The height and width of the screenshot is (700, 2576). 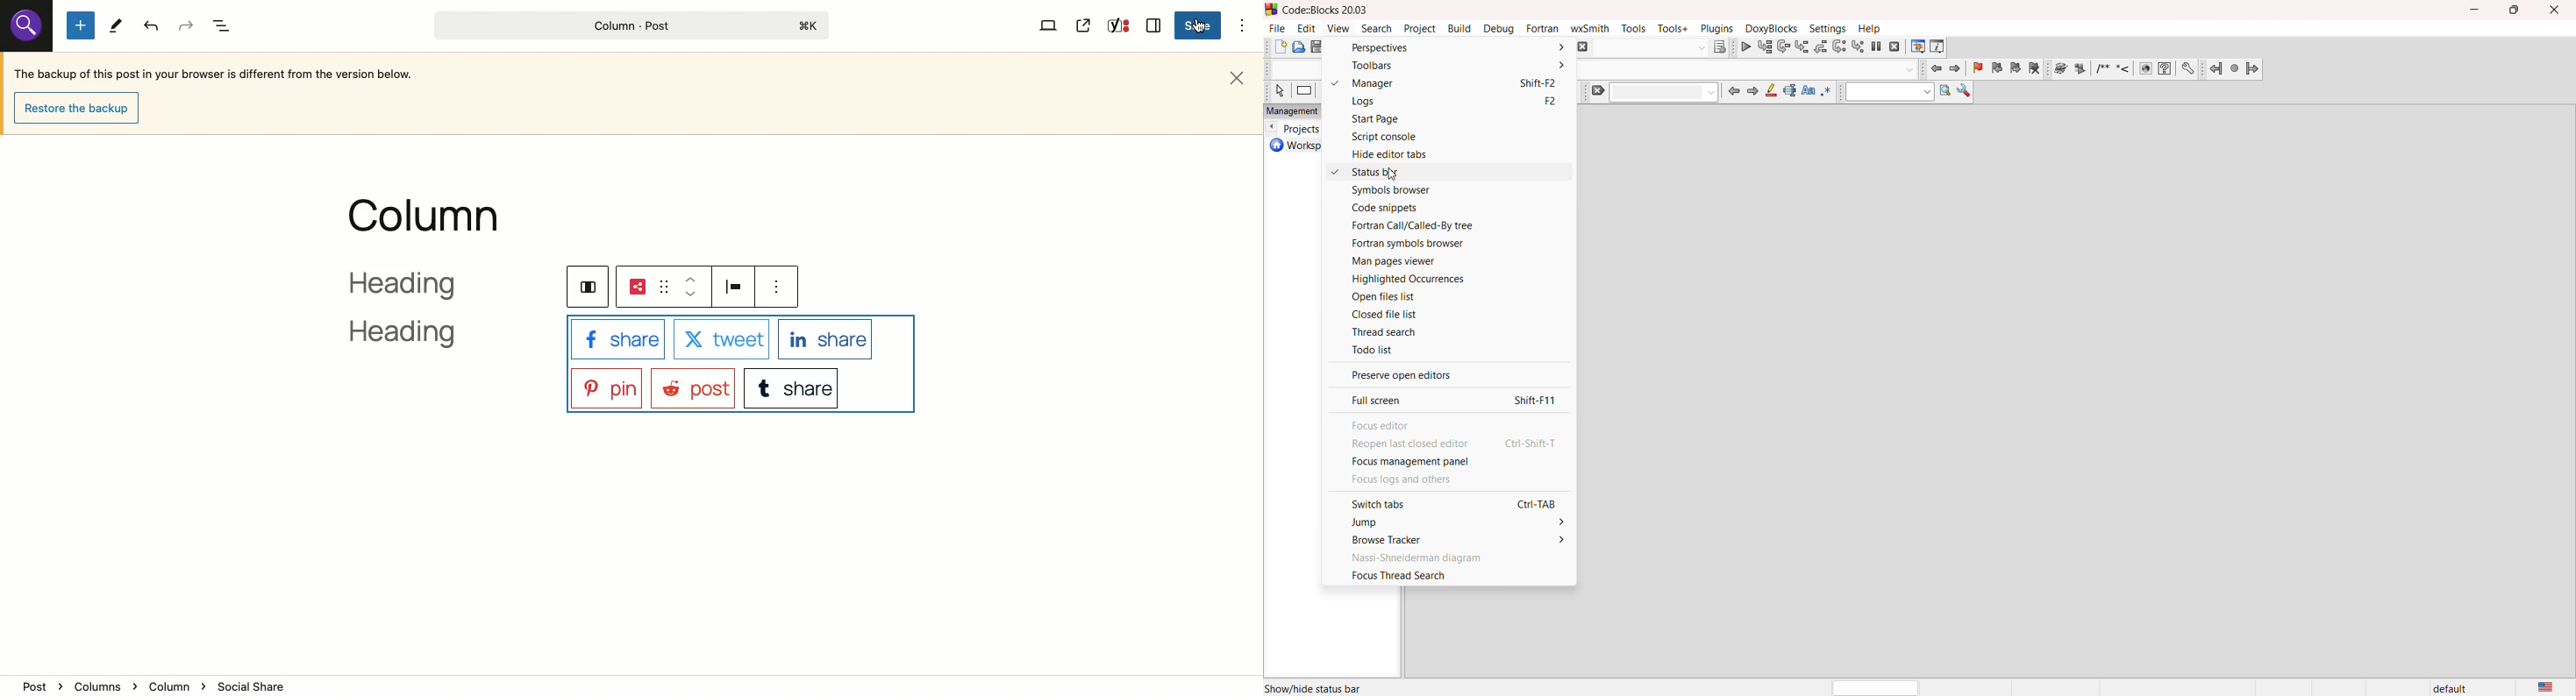 I want to click on focus logs and others, so click(x=1446, y=480).